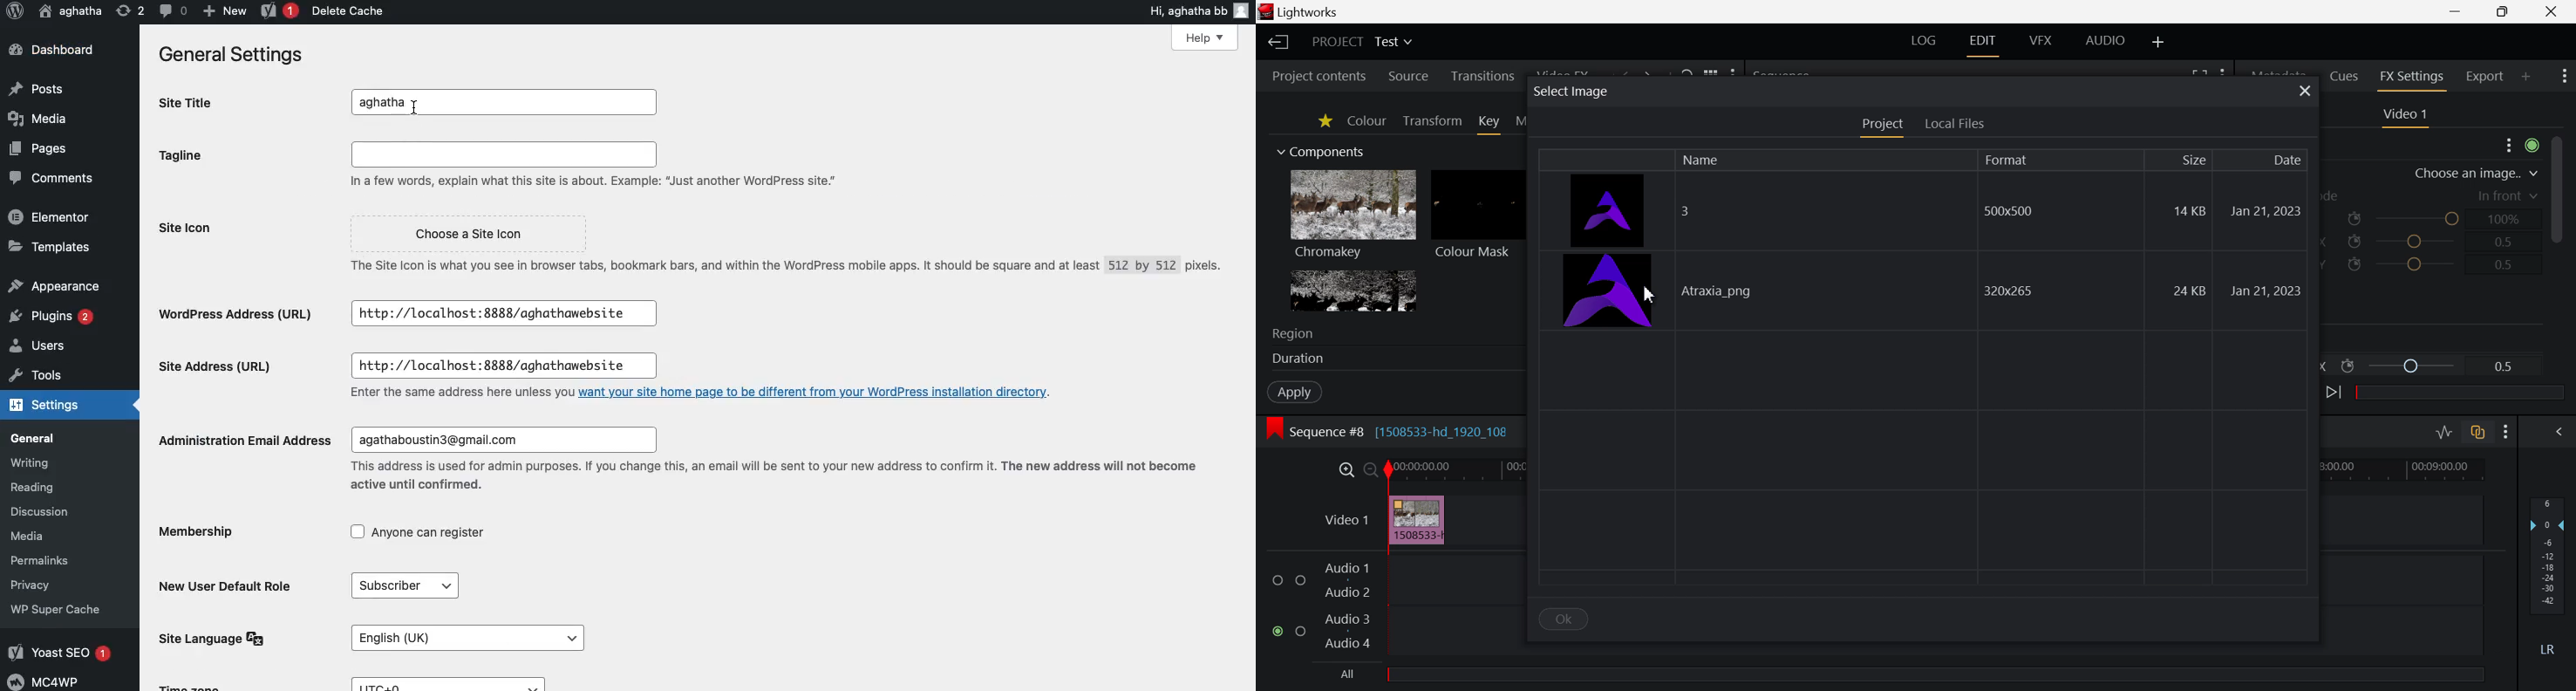 The image size is (2576, 700). Describe the element at coordinates (68, 12) in the screenshot. I see `aghatha` at that location.